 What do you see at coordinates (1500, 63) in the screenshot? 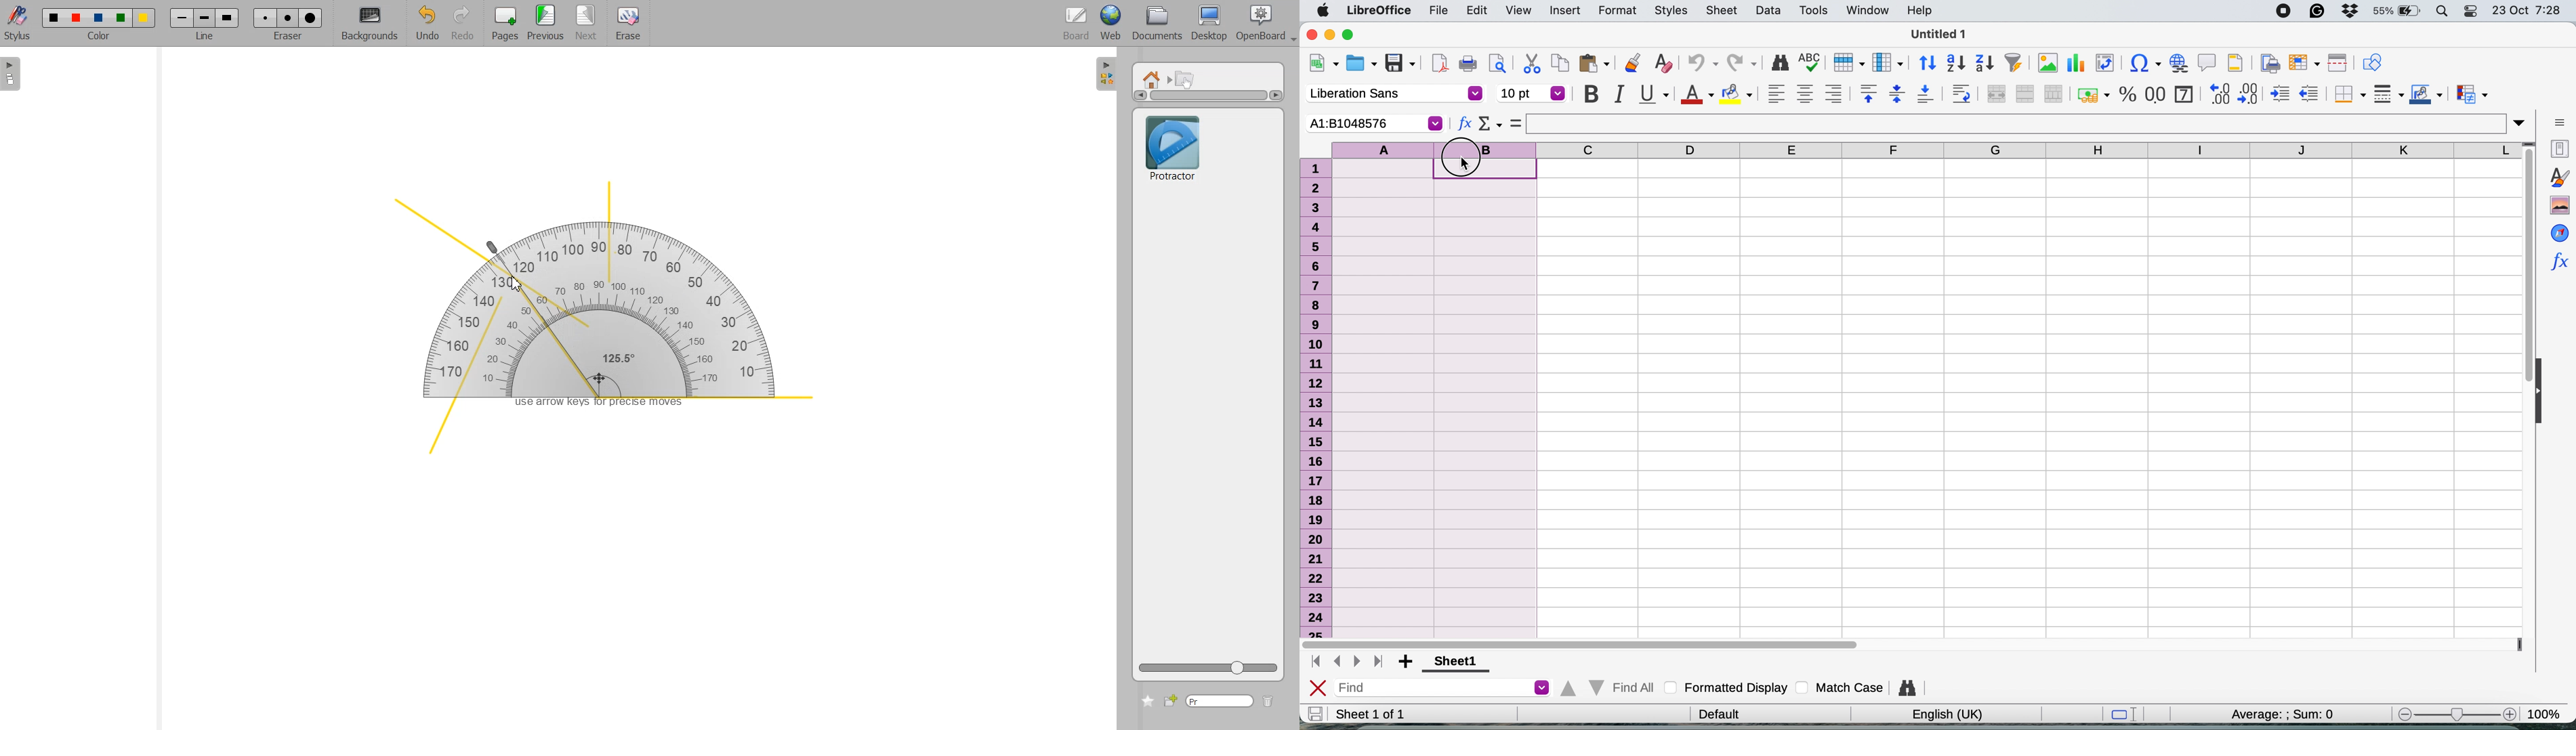
I see `toggle print preview` at bounding box center [1500, 63].